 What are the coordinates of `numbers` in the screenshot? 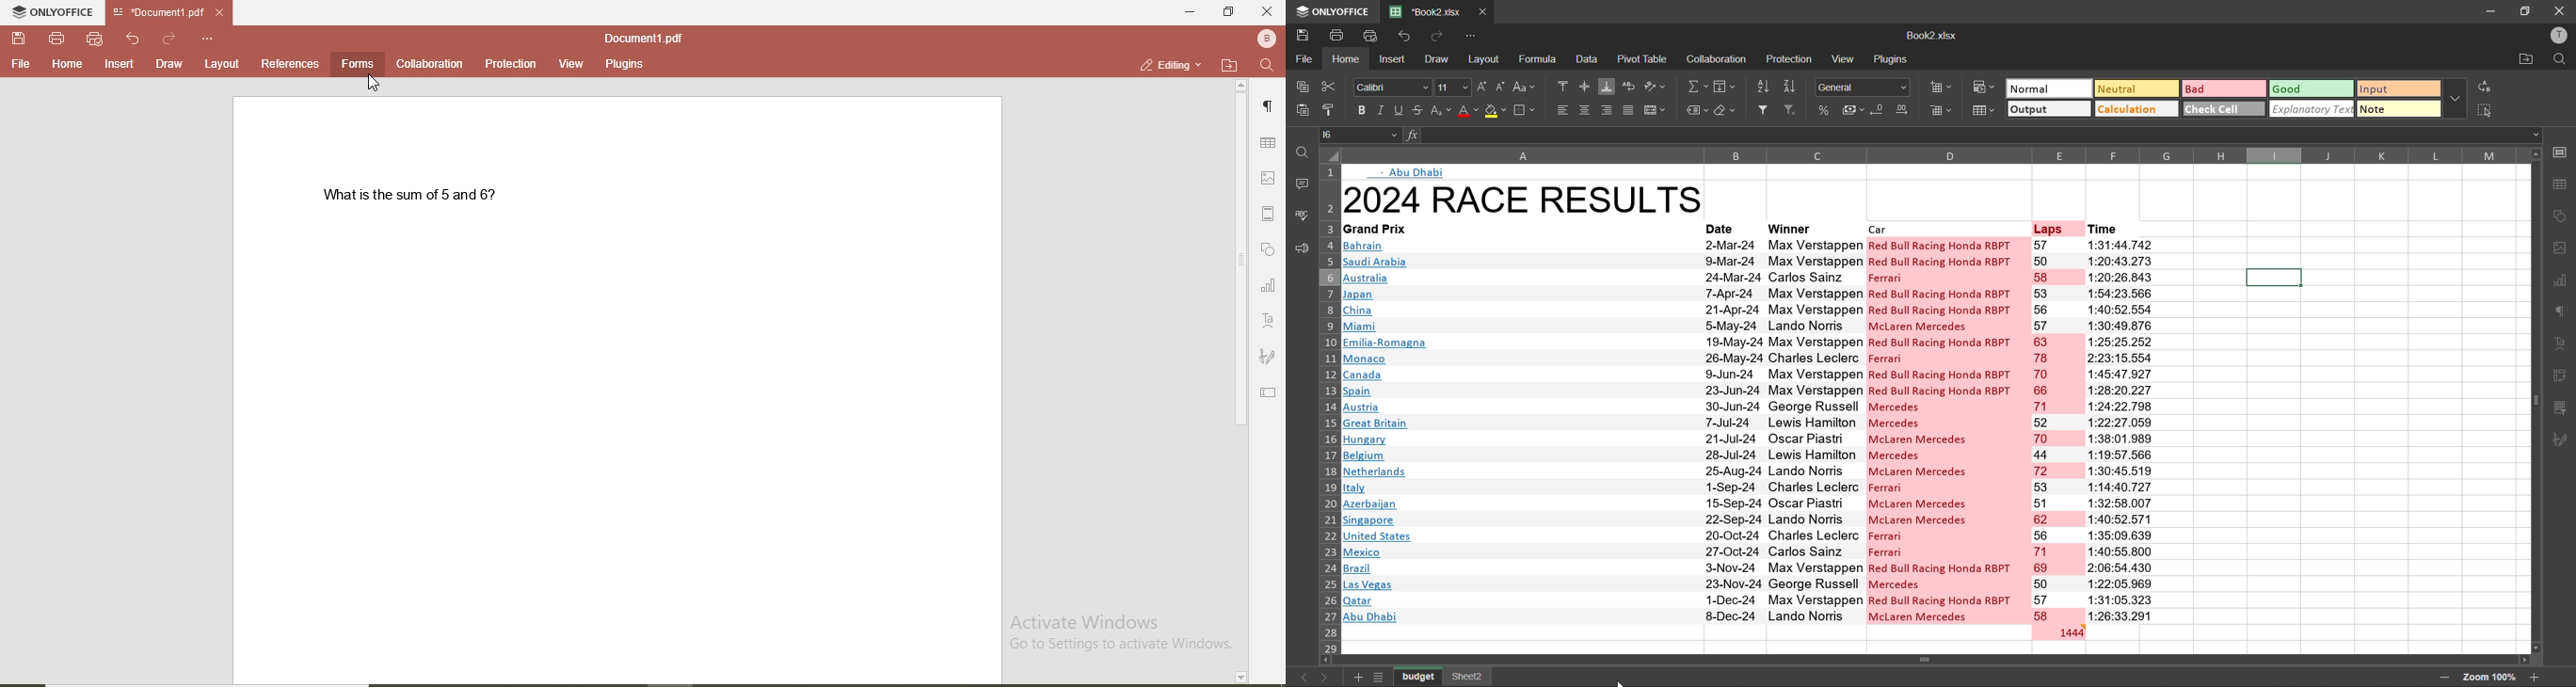 It's located at (2057, 430).